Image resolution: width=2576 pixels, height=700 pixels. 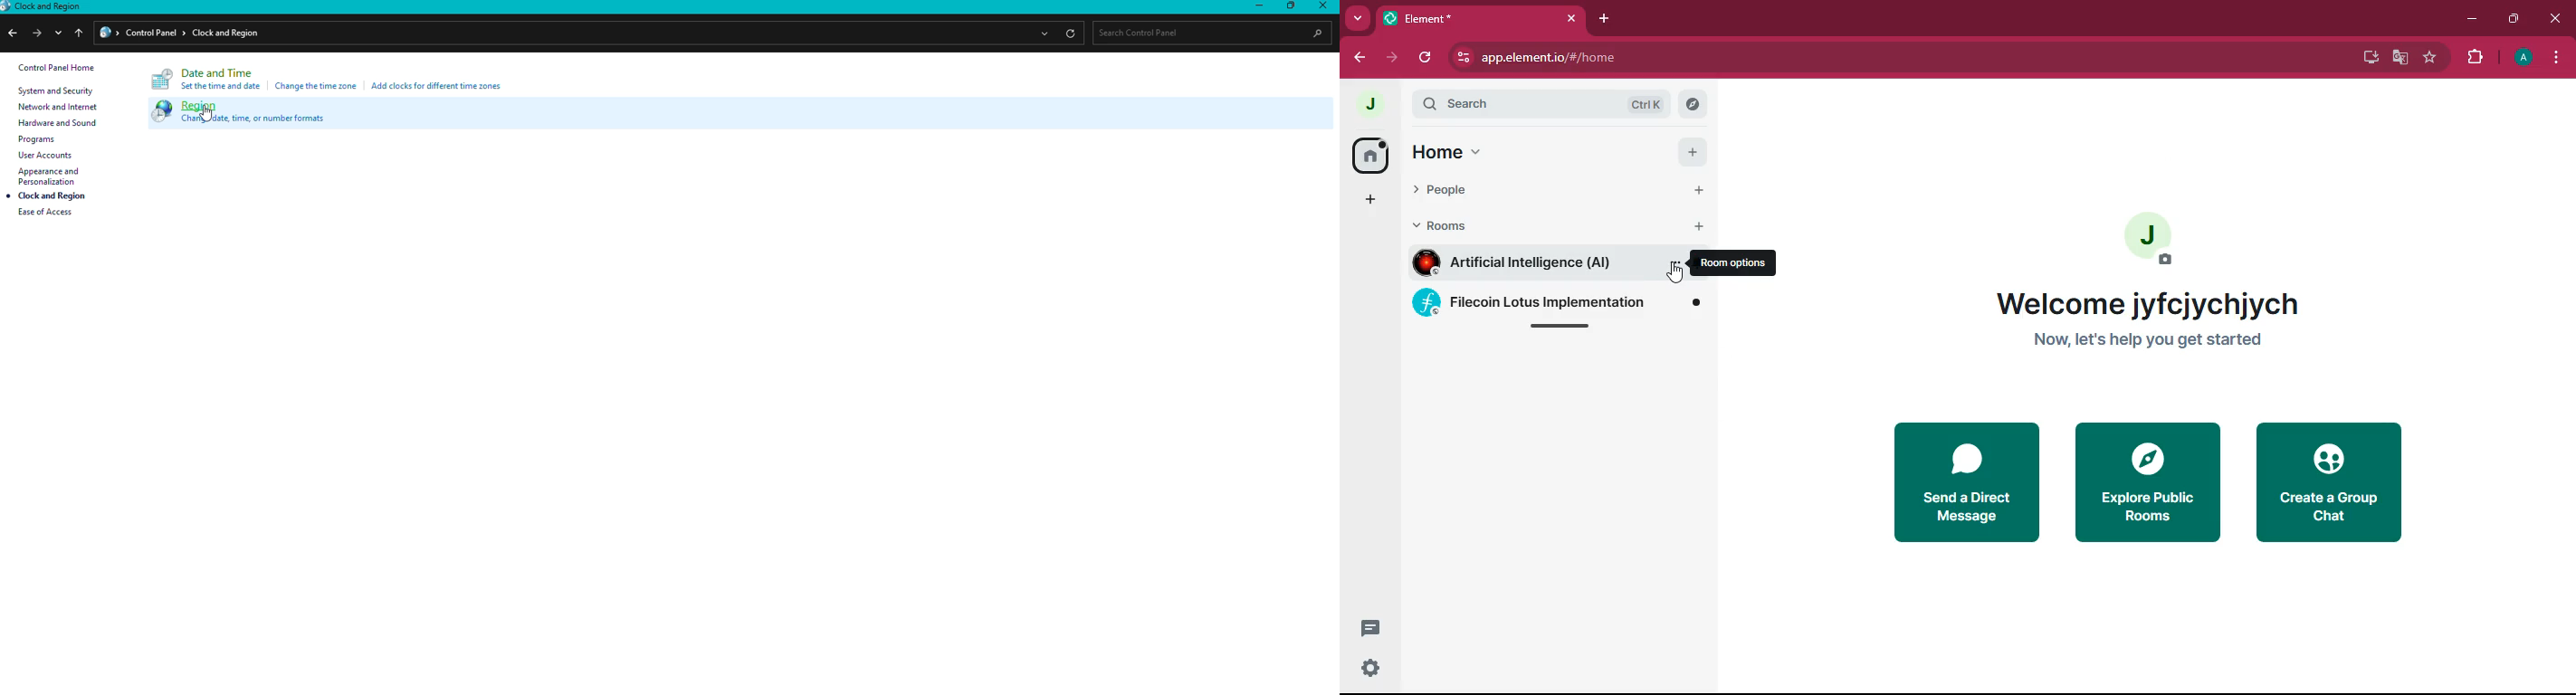 What do you see at coordinates (2431, 60) in the screenshot?
I see `favorite` at bounding box center [2431, 60].